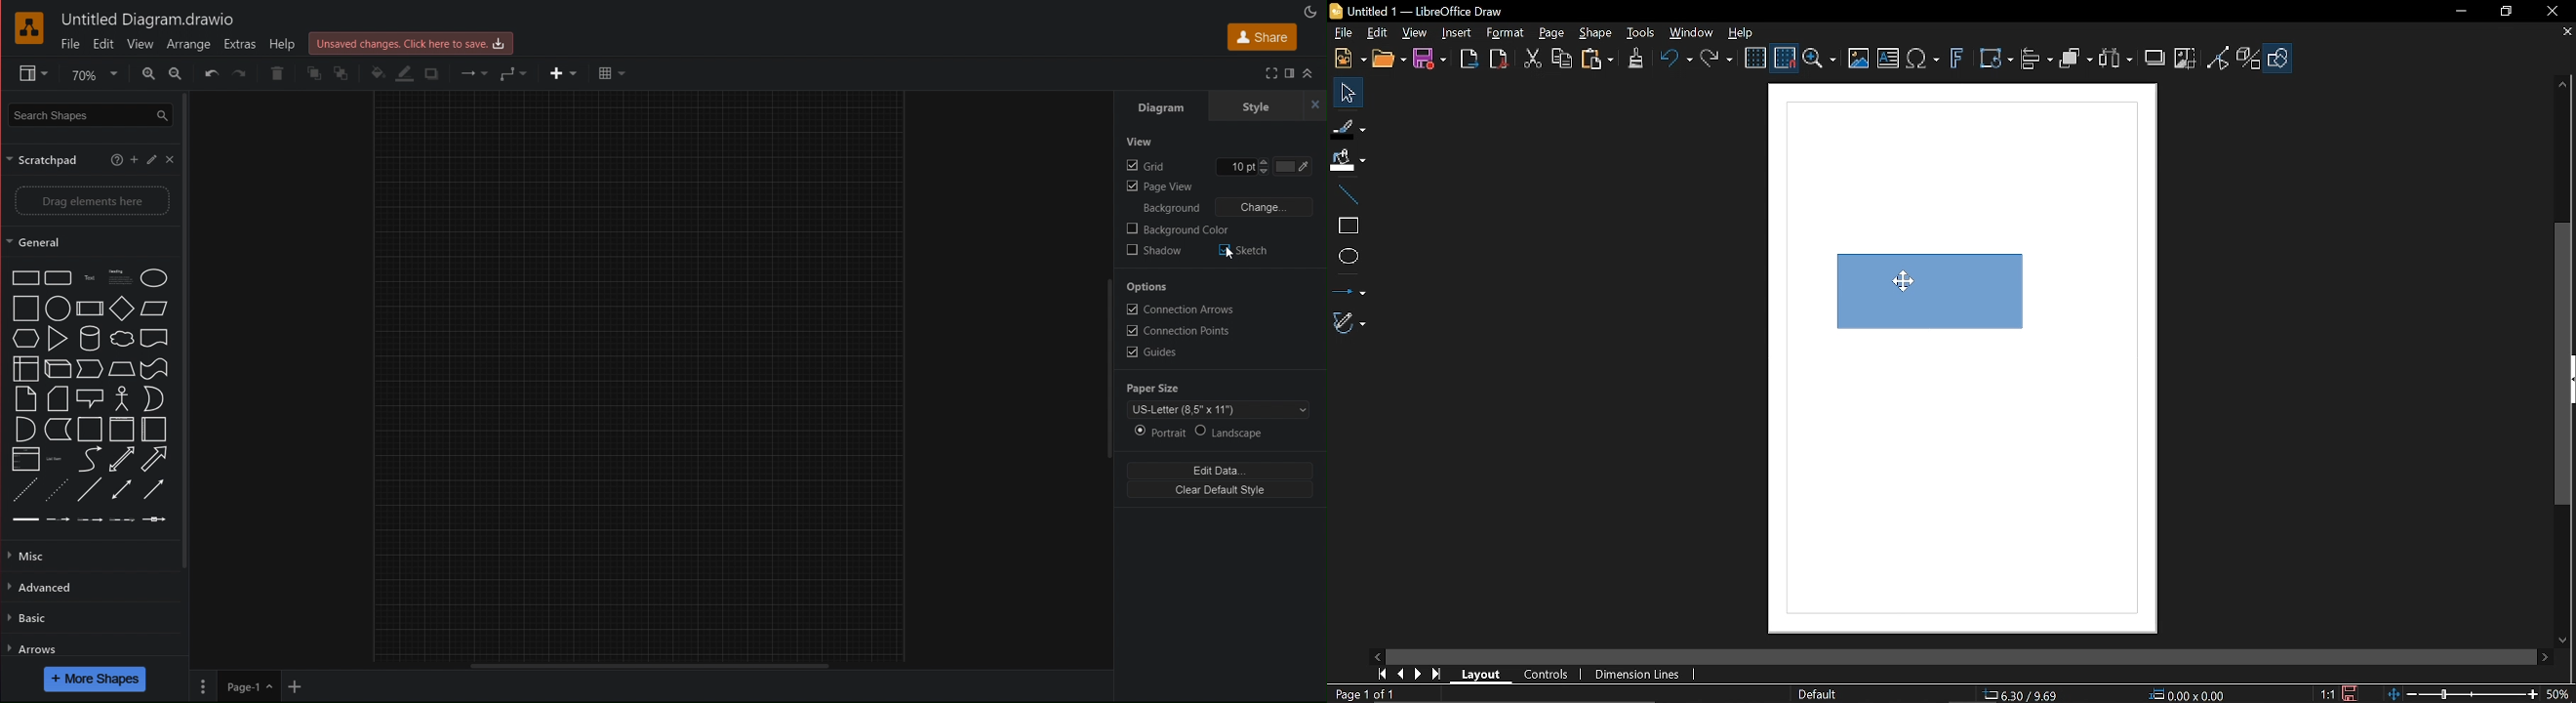  What do you see at coordinates (25, 278) in the screenshot?
I see `rectangle` at bounding box center [25, 278].